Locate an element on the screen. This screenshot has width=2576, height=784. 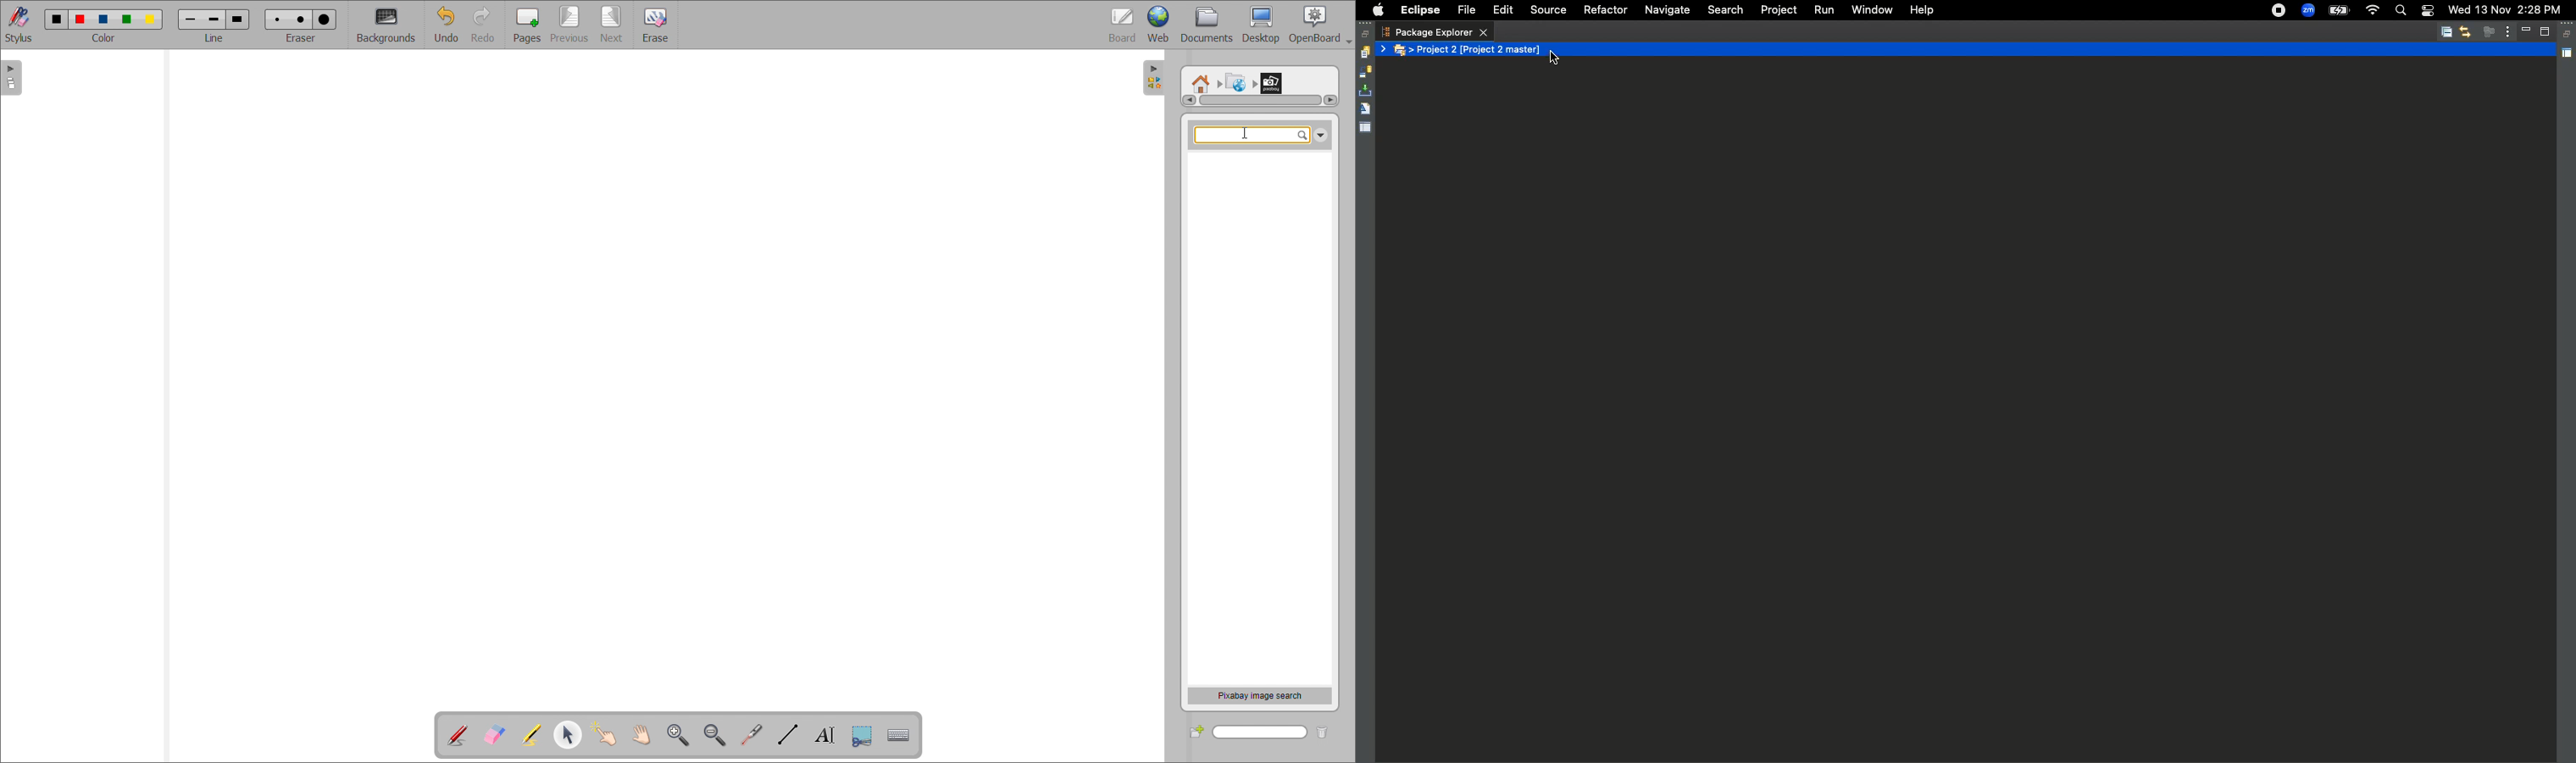
Arrow is located at coordinates (1413, 51).